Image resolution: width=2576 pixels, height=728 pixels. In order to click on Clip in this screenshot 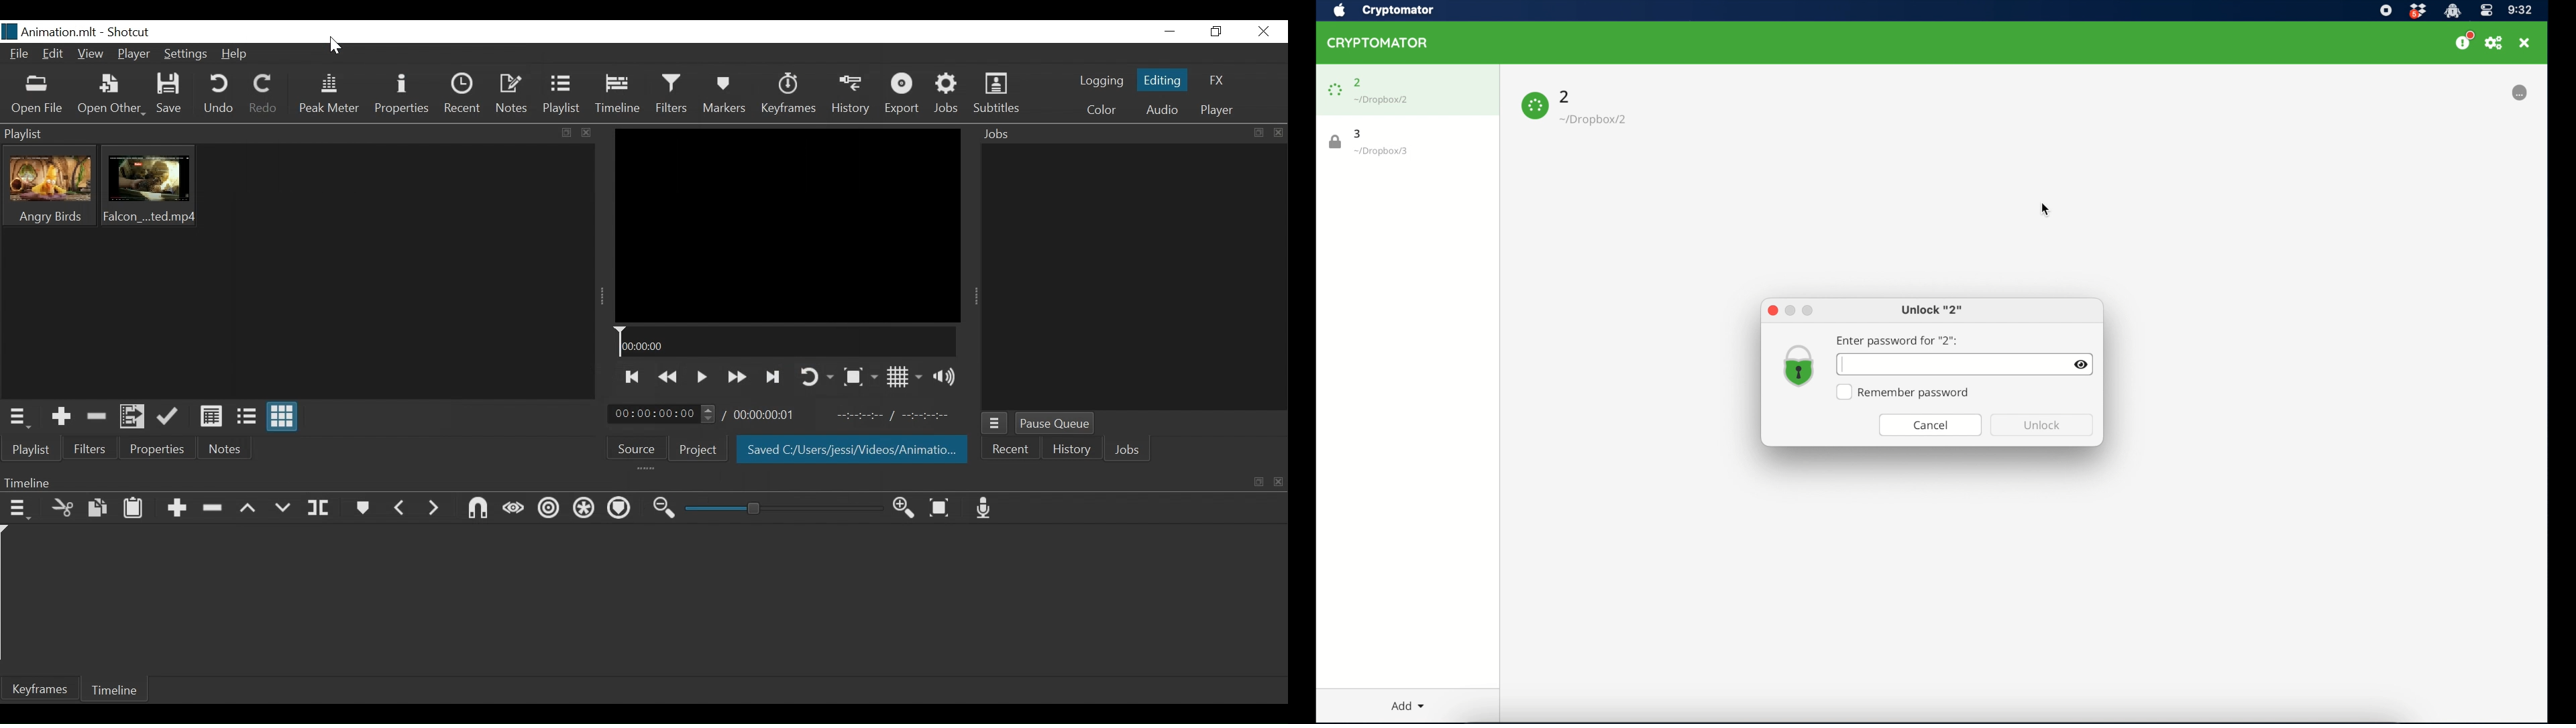, I will do `click(46, 185)`.